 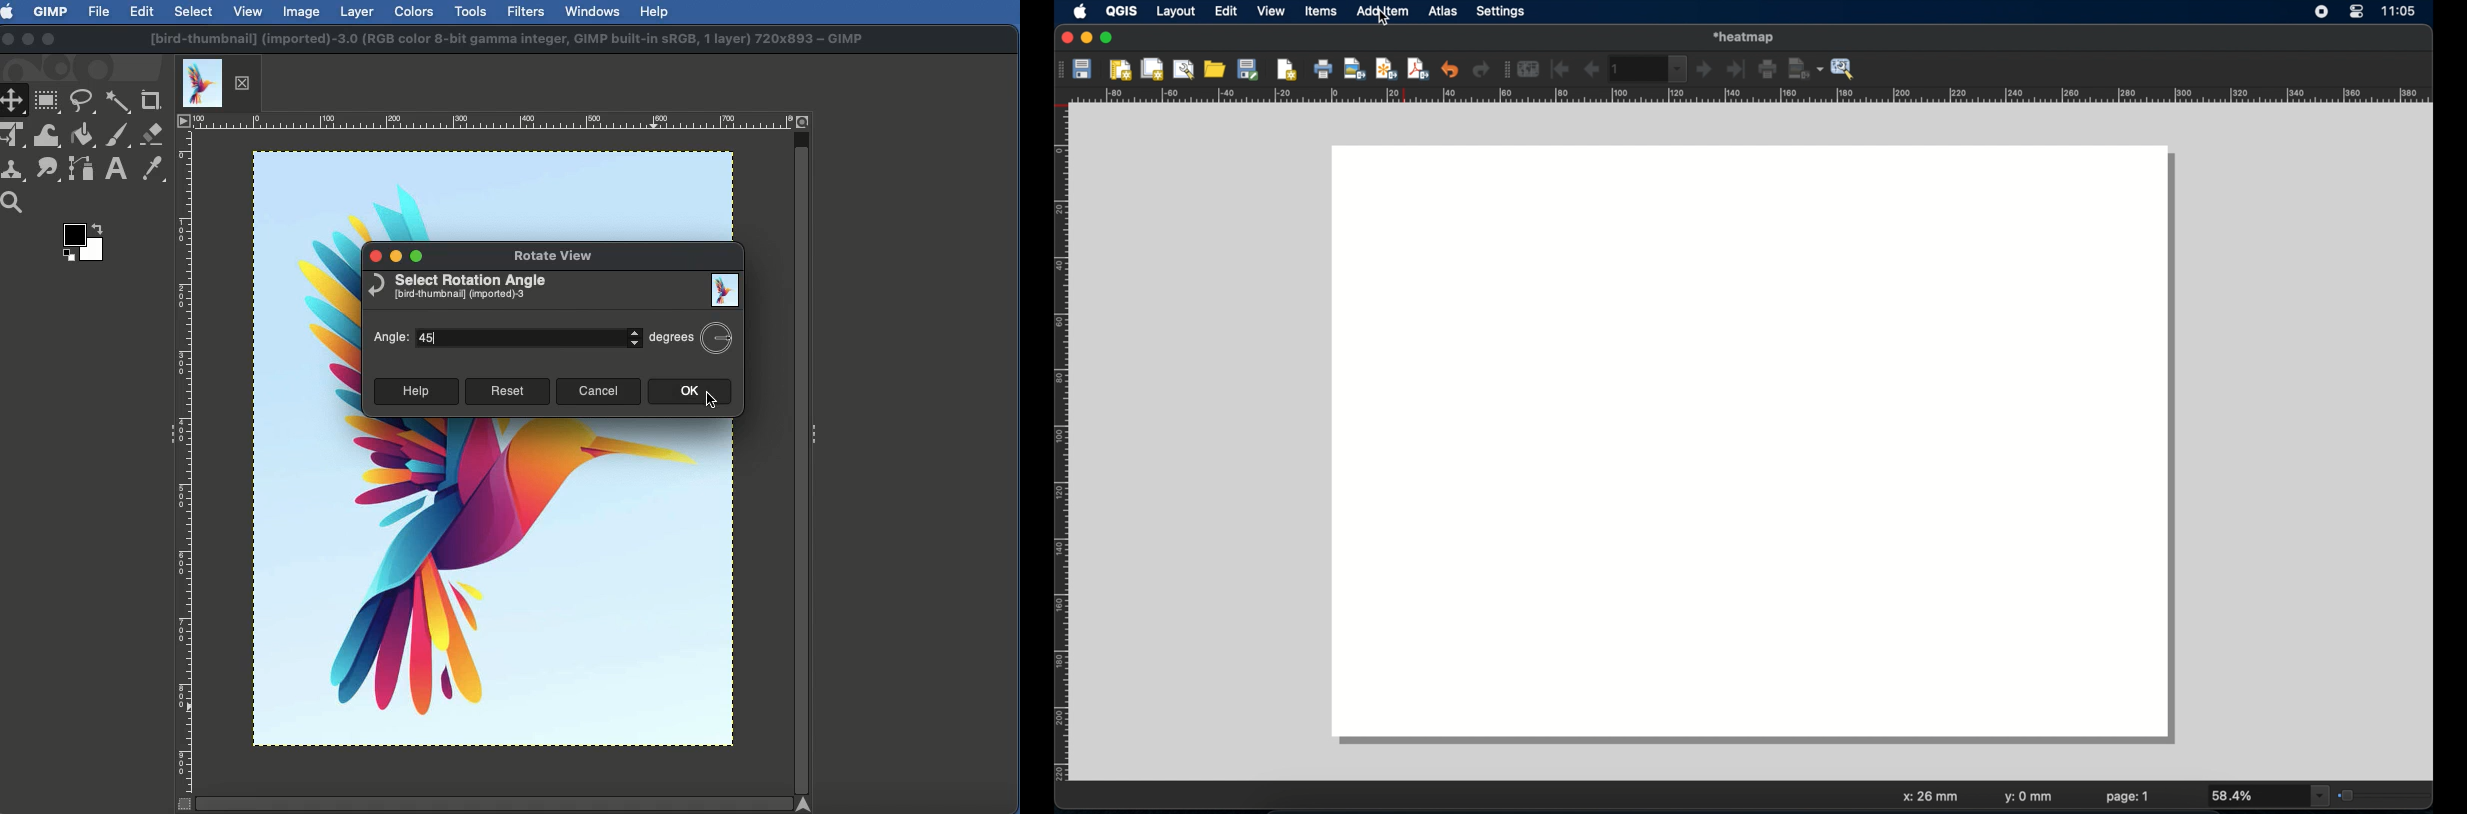 I want to click on current Tab, so click(x=202, y=81).